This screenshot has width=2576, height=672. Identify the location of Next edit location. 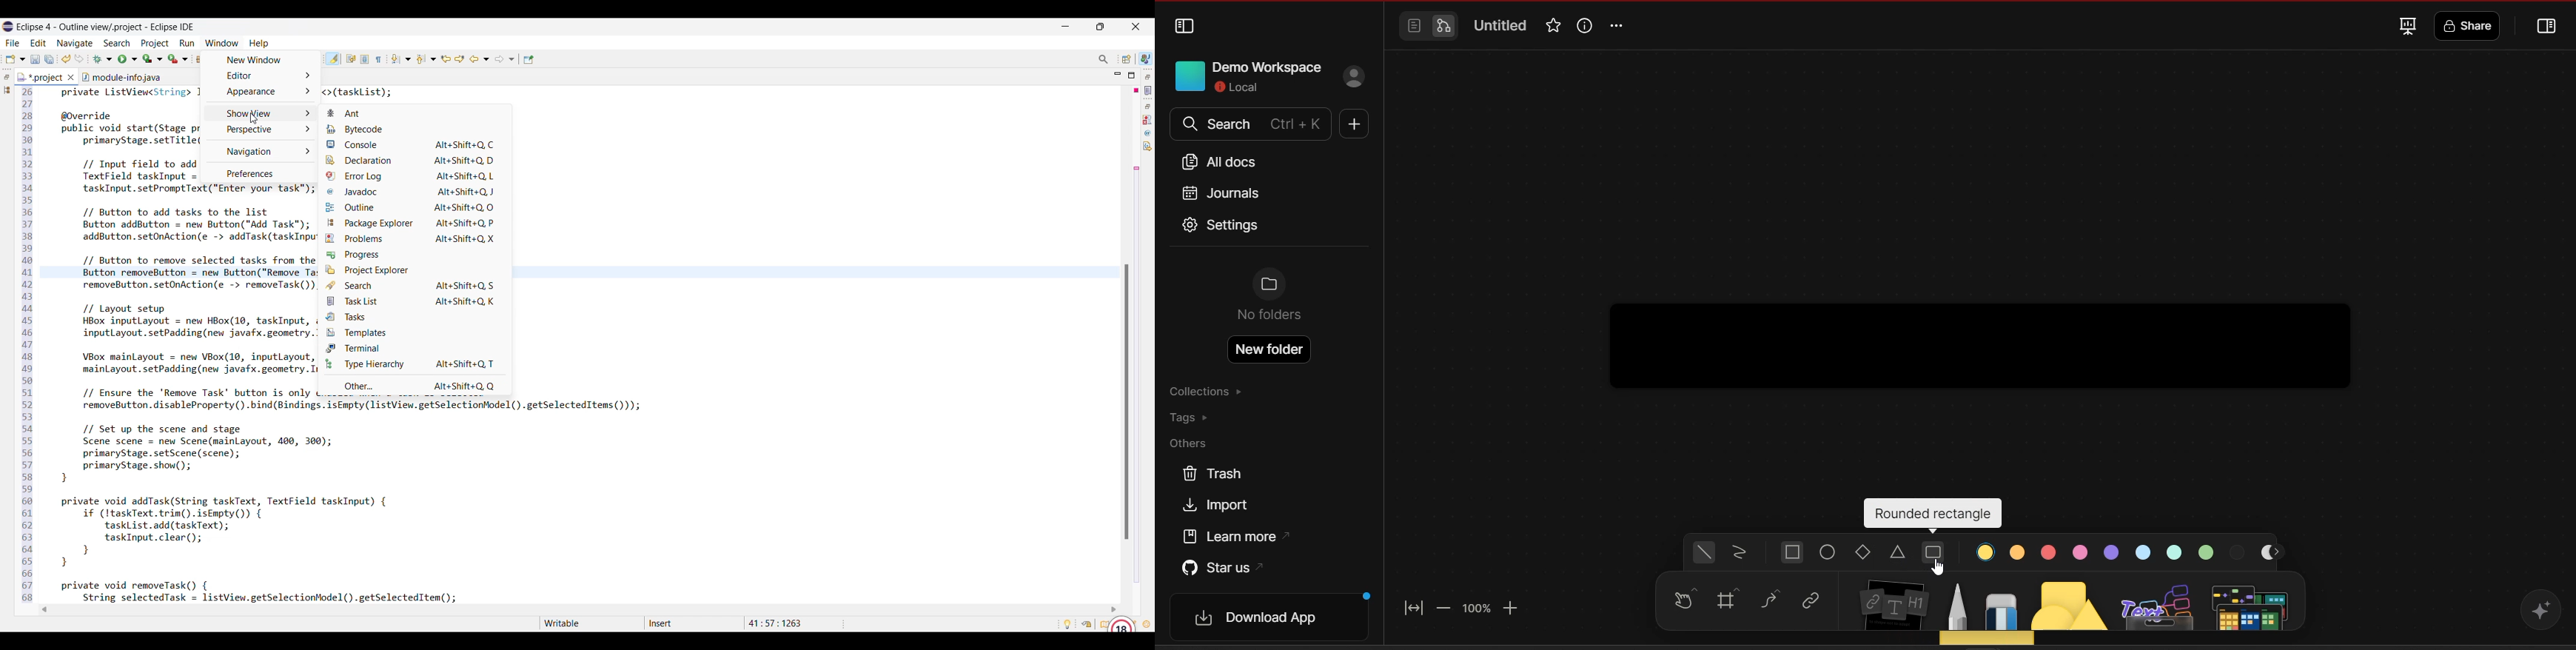
(460, 59).